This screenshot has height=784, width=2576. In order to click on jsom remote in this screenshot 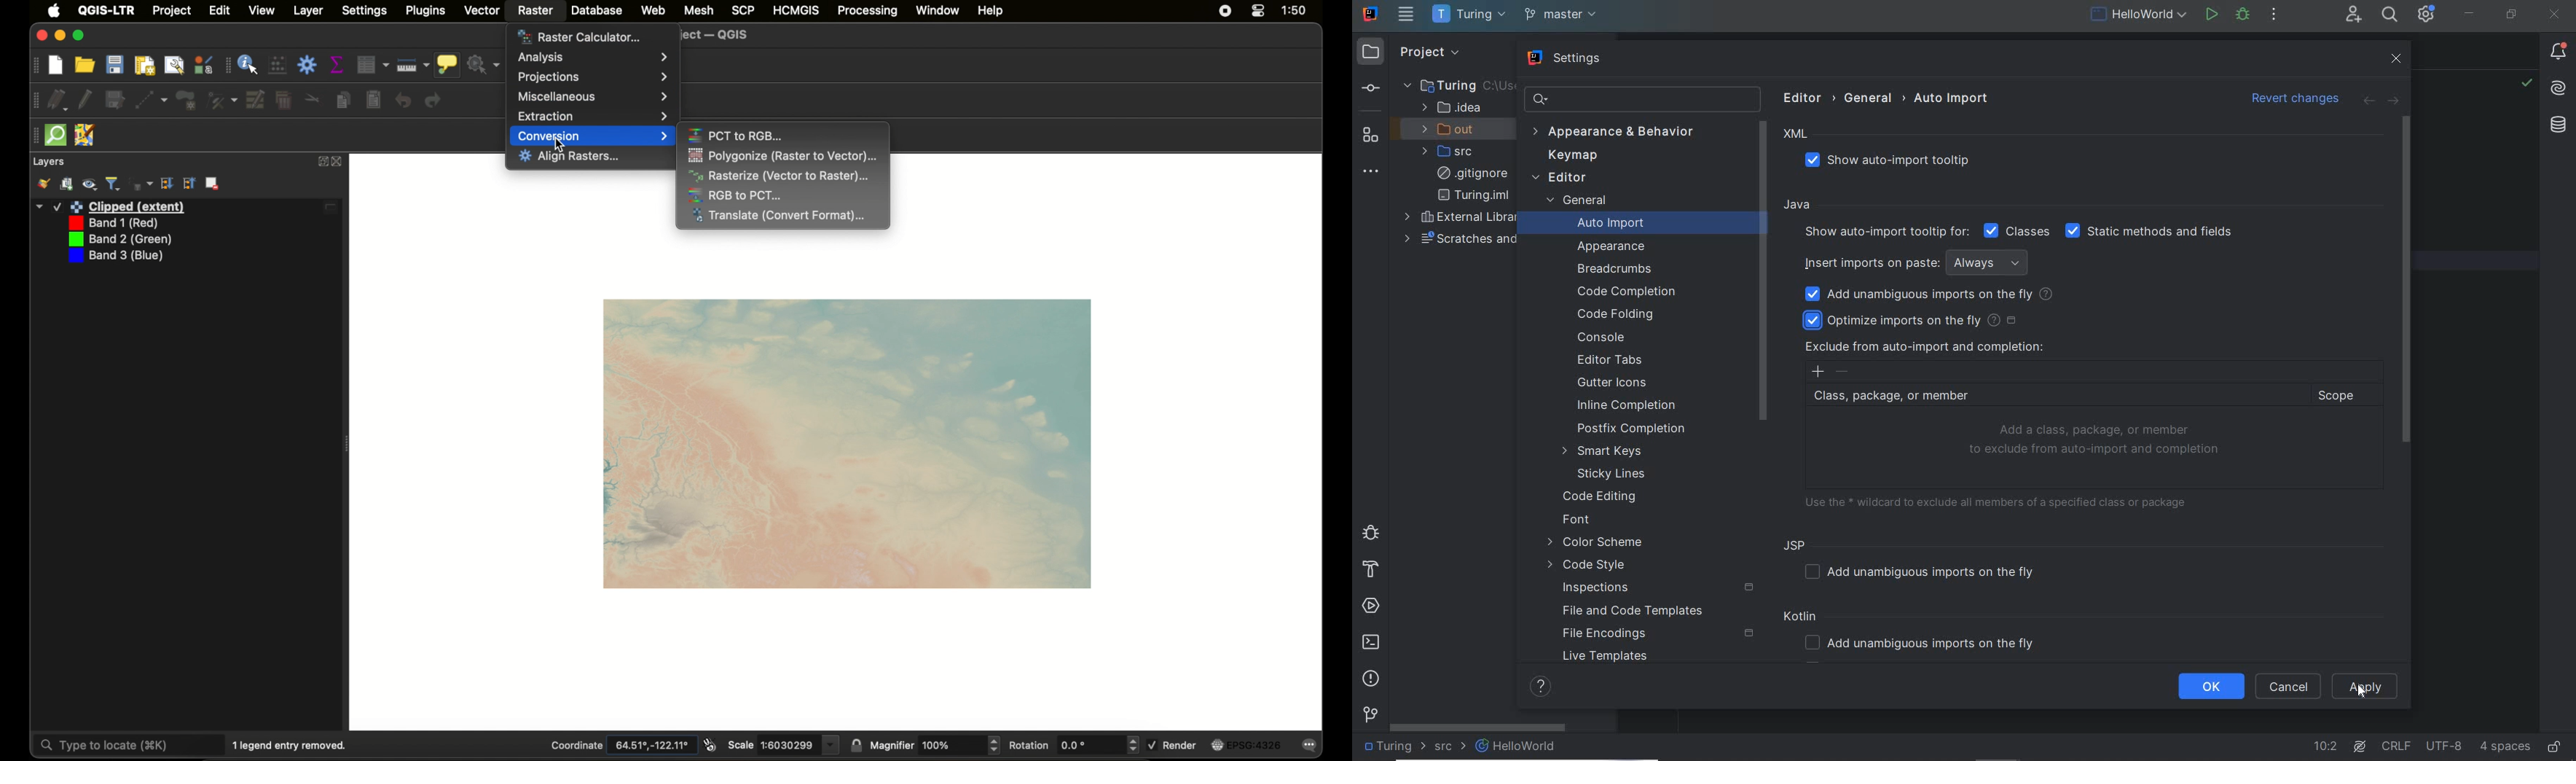, I will do `click(85, 135)`.